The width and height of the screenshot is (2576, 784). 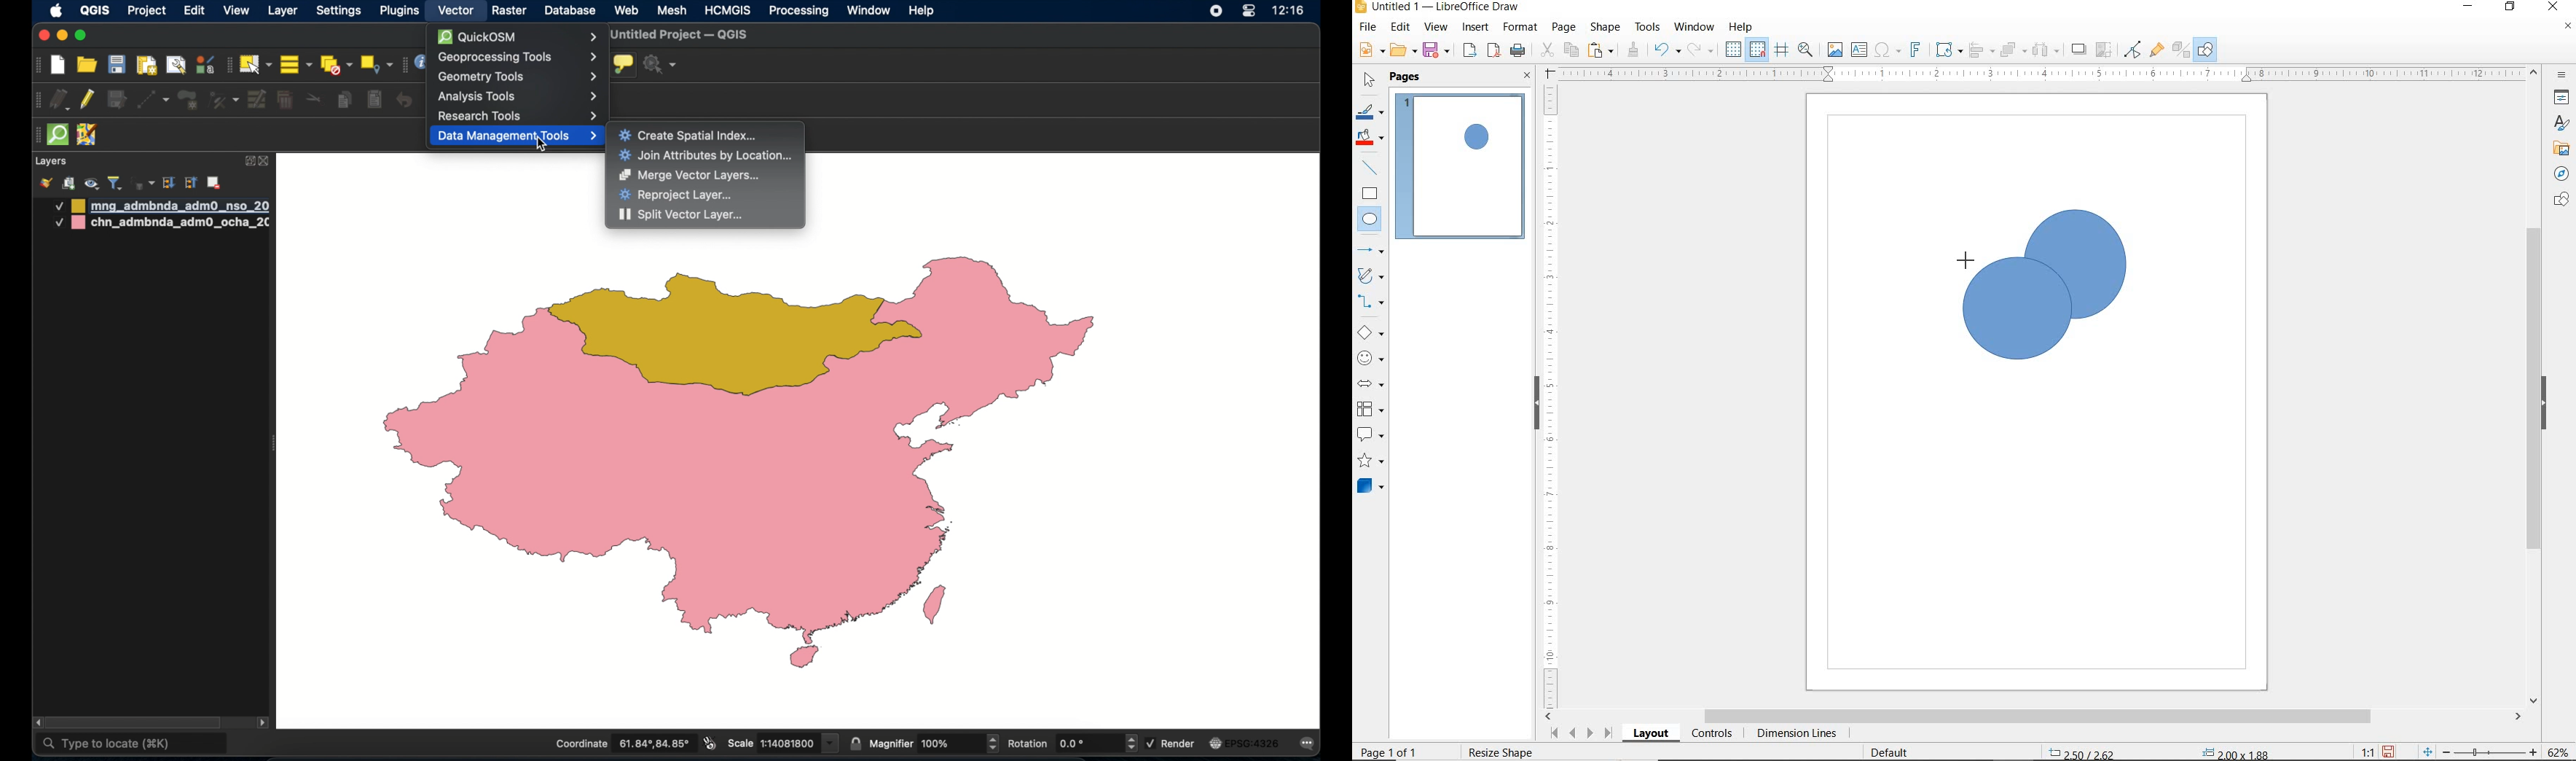 What do you see at coordinates (1370, 195) in the screenshot?
I see `RECTANGLE` at bounding box center [1370, 195].